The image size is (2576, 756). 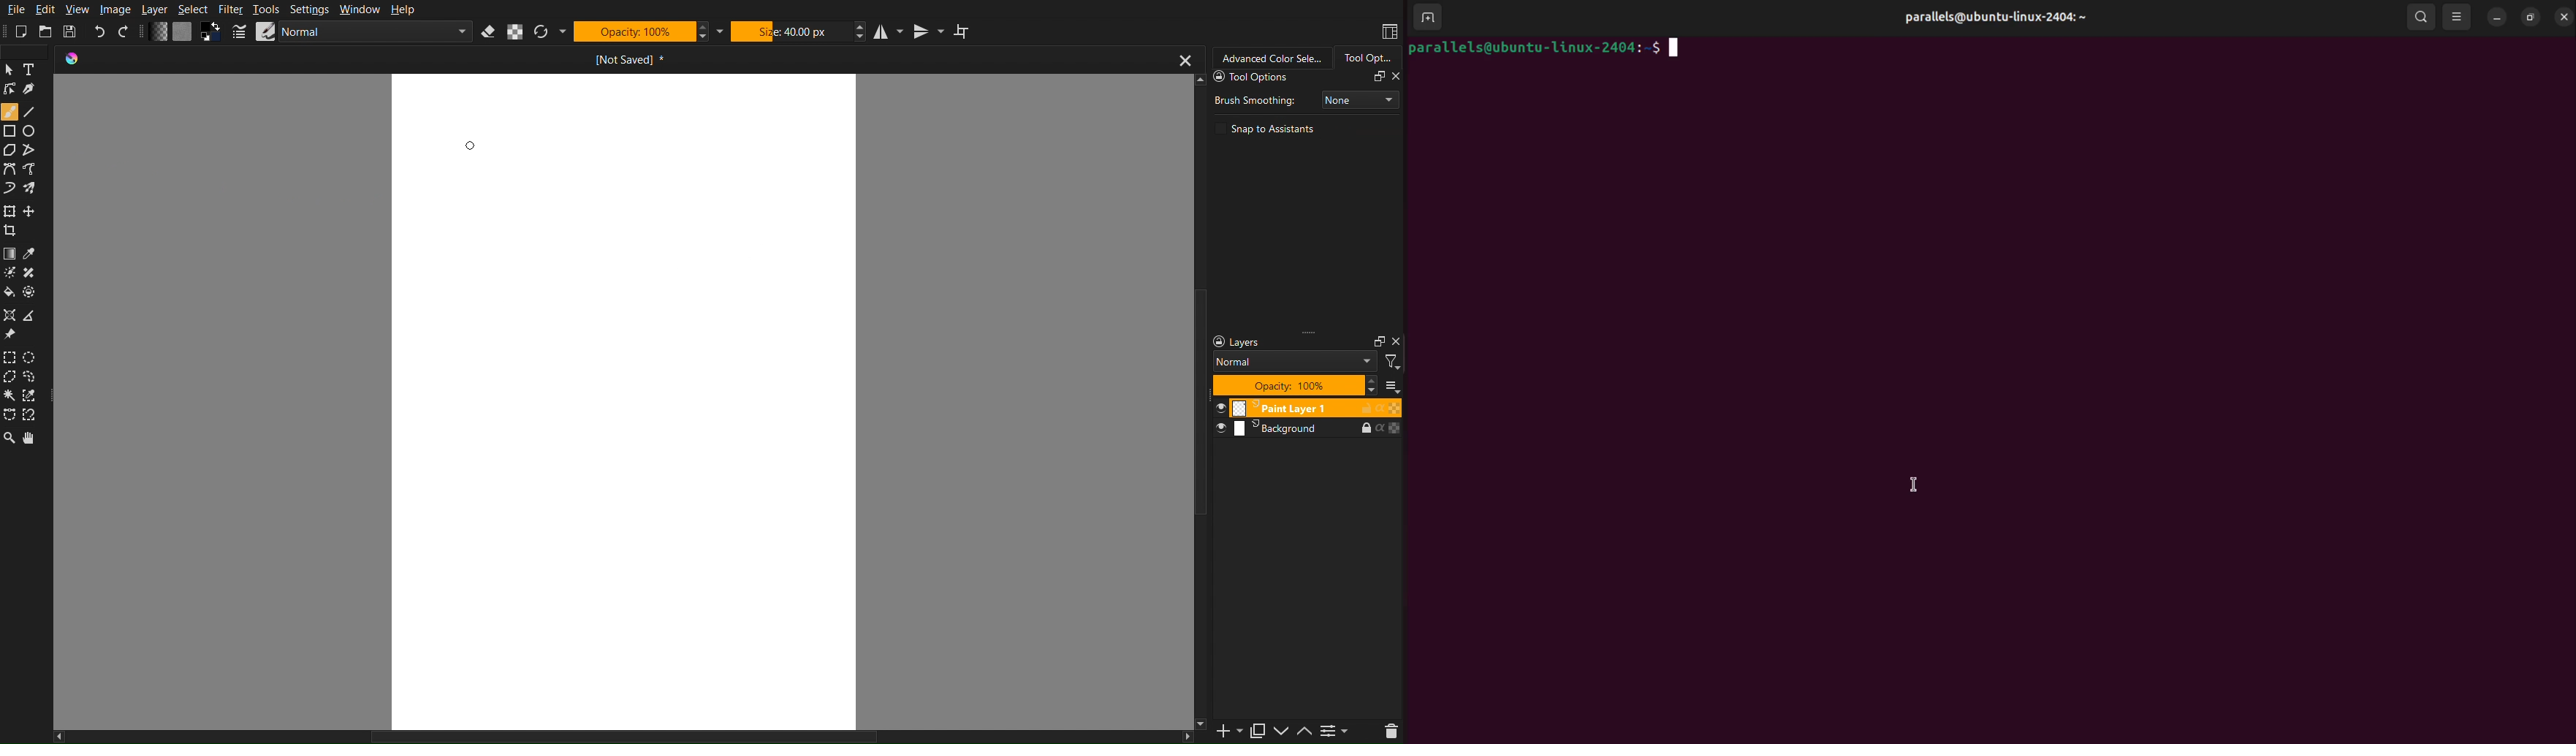 I want to click on Open, so click(x=46, y=31).